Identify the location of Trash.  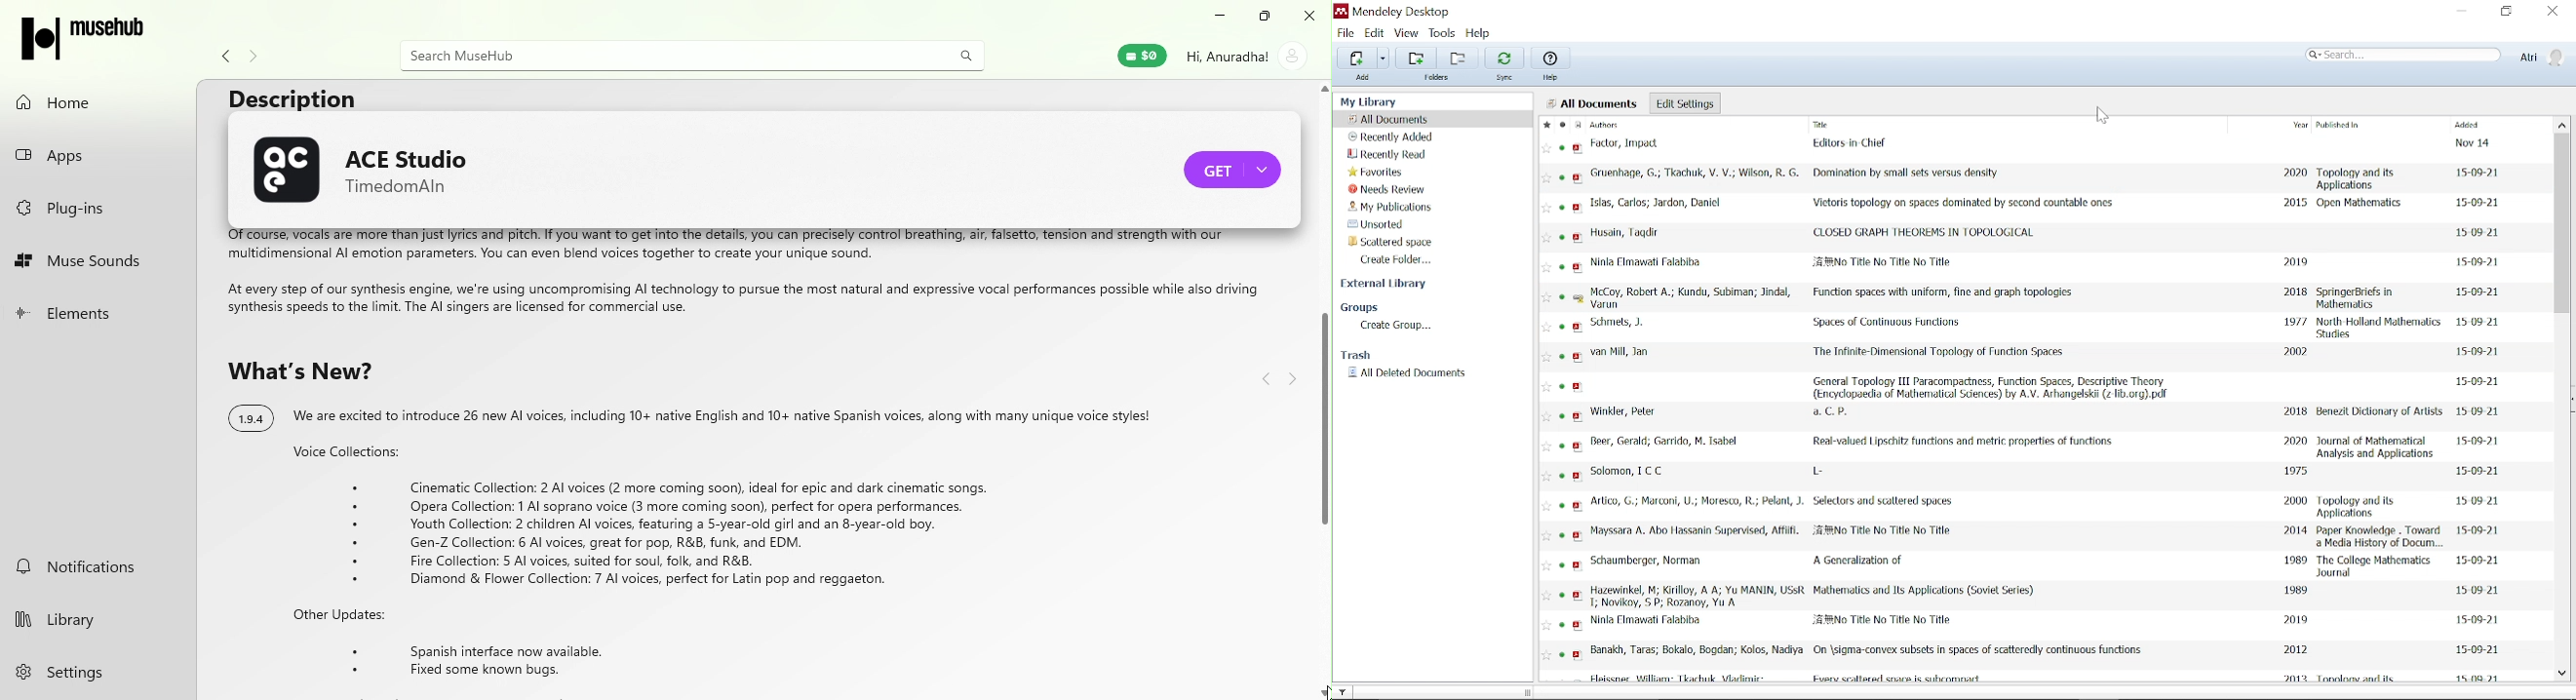
(1361, 355).